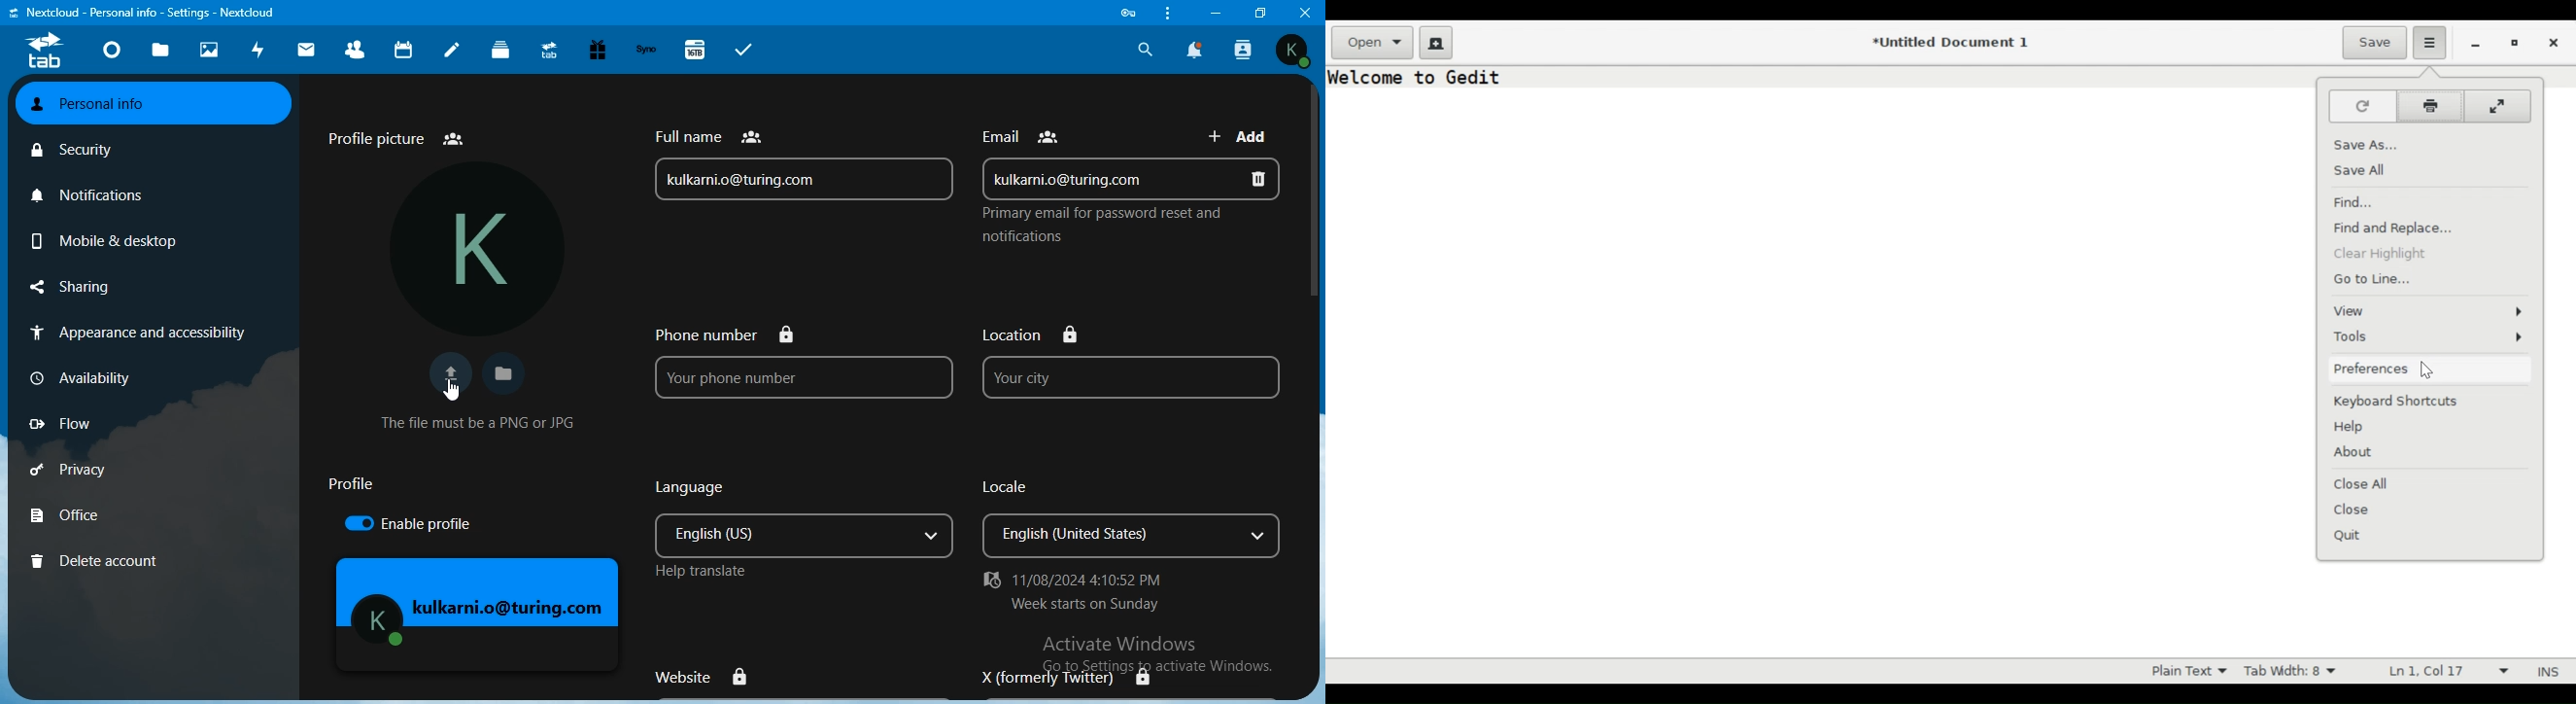 The width and height of the screenshot is (2576, 728). Describe the element at coordinates (807, 364) in the screenshot. I see `phone no` at that location.